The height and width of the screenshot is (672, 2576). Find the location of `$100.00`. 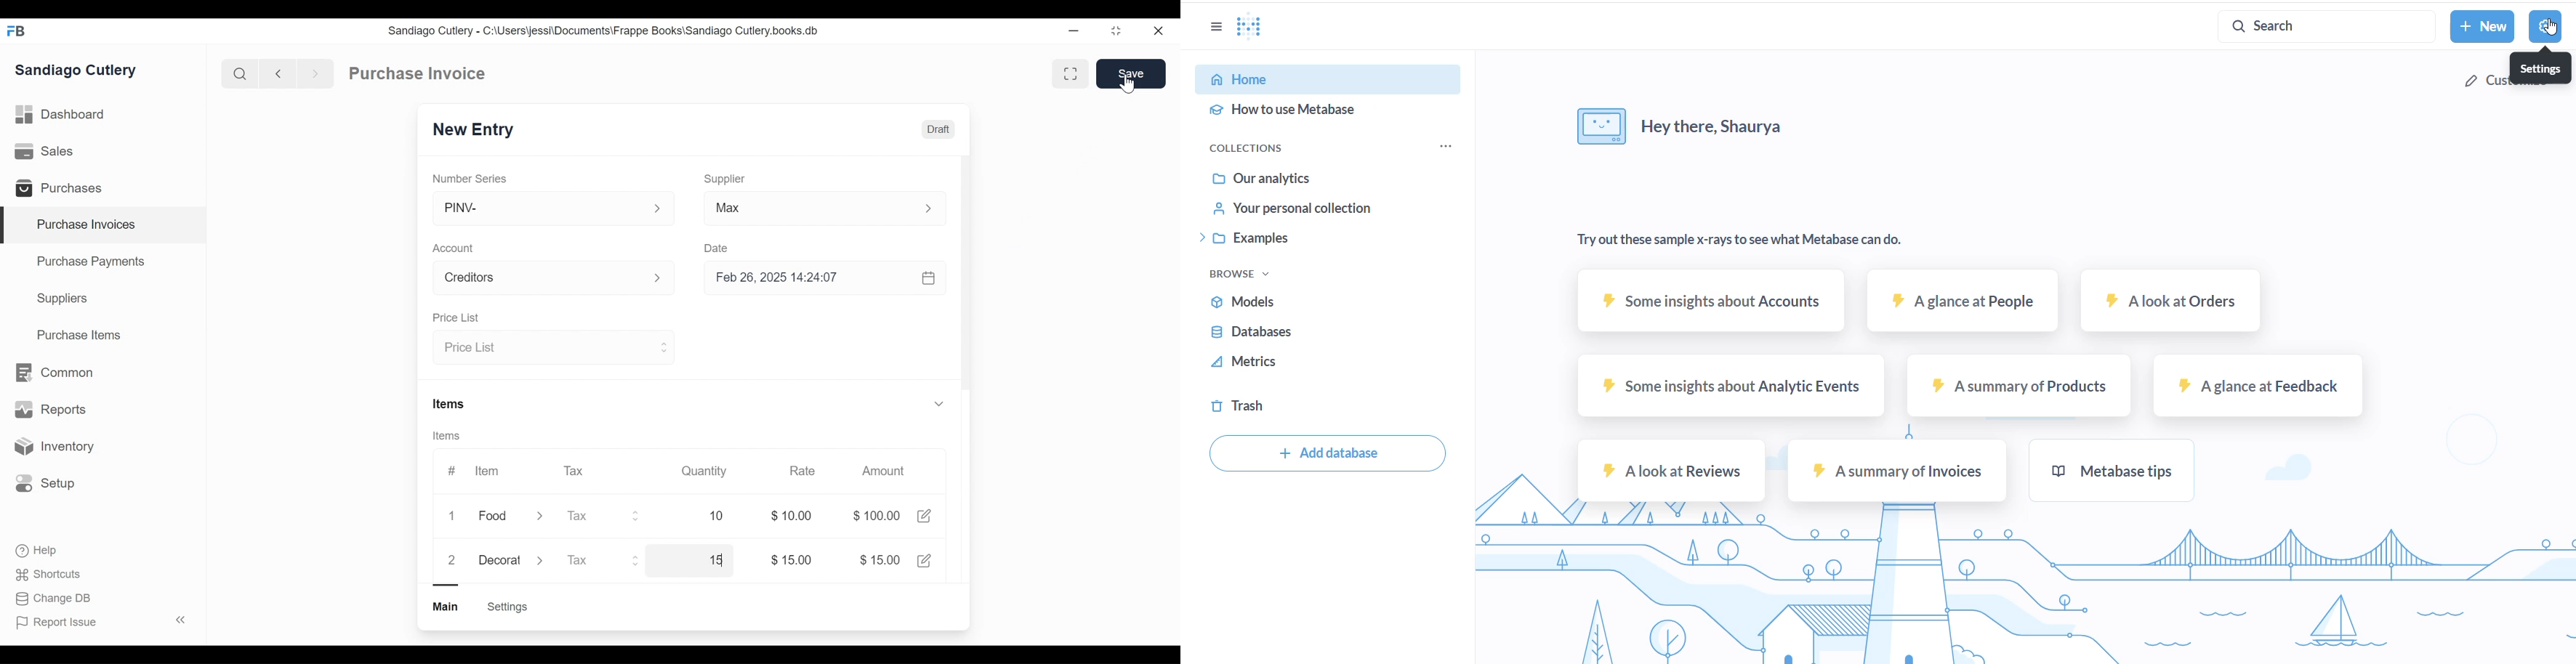

$100.00 is located at coordinates (877, 516).